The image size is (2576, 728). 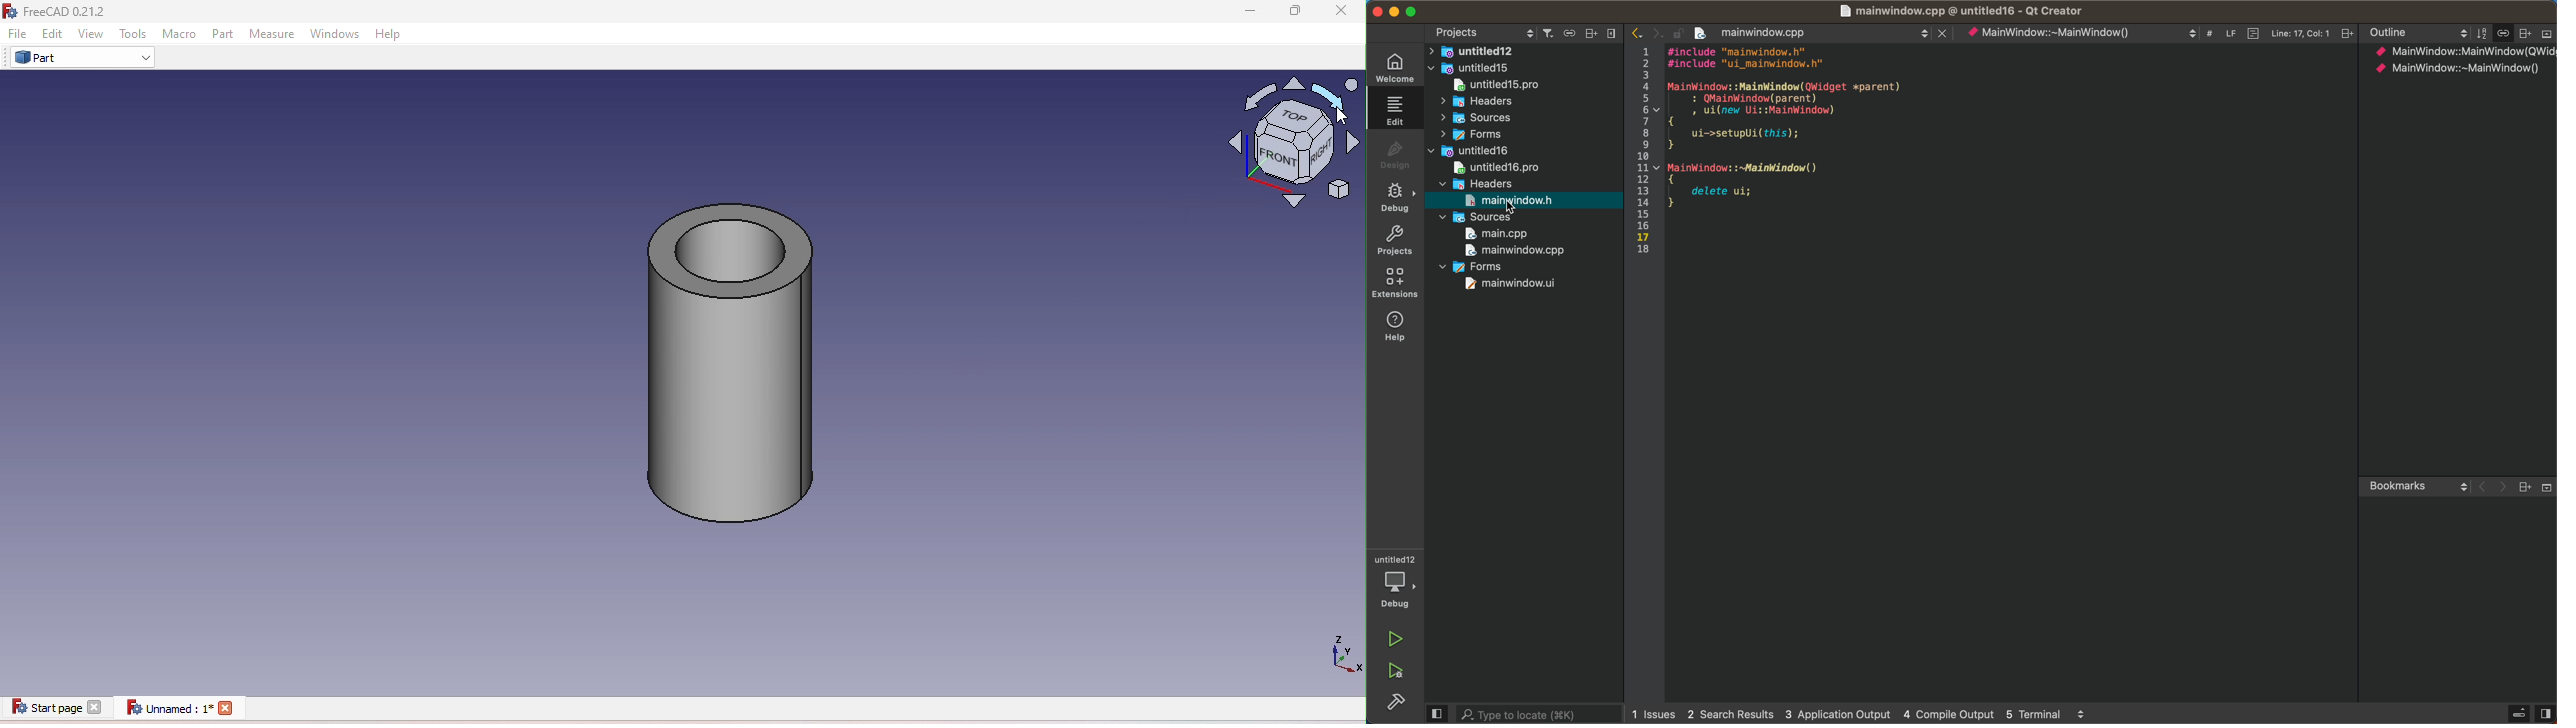 What do you see at coordinates (1395, 638) in the screenshot?
I see `run` at bounding box center [1395, 638].